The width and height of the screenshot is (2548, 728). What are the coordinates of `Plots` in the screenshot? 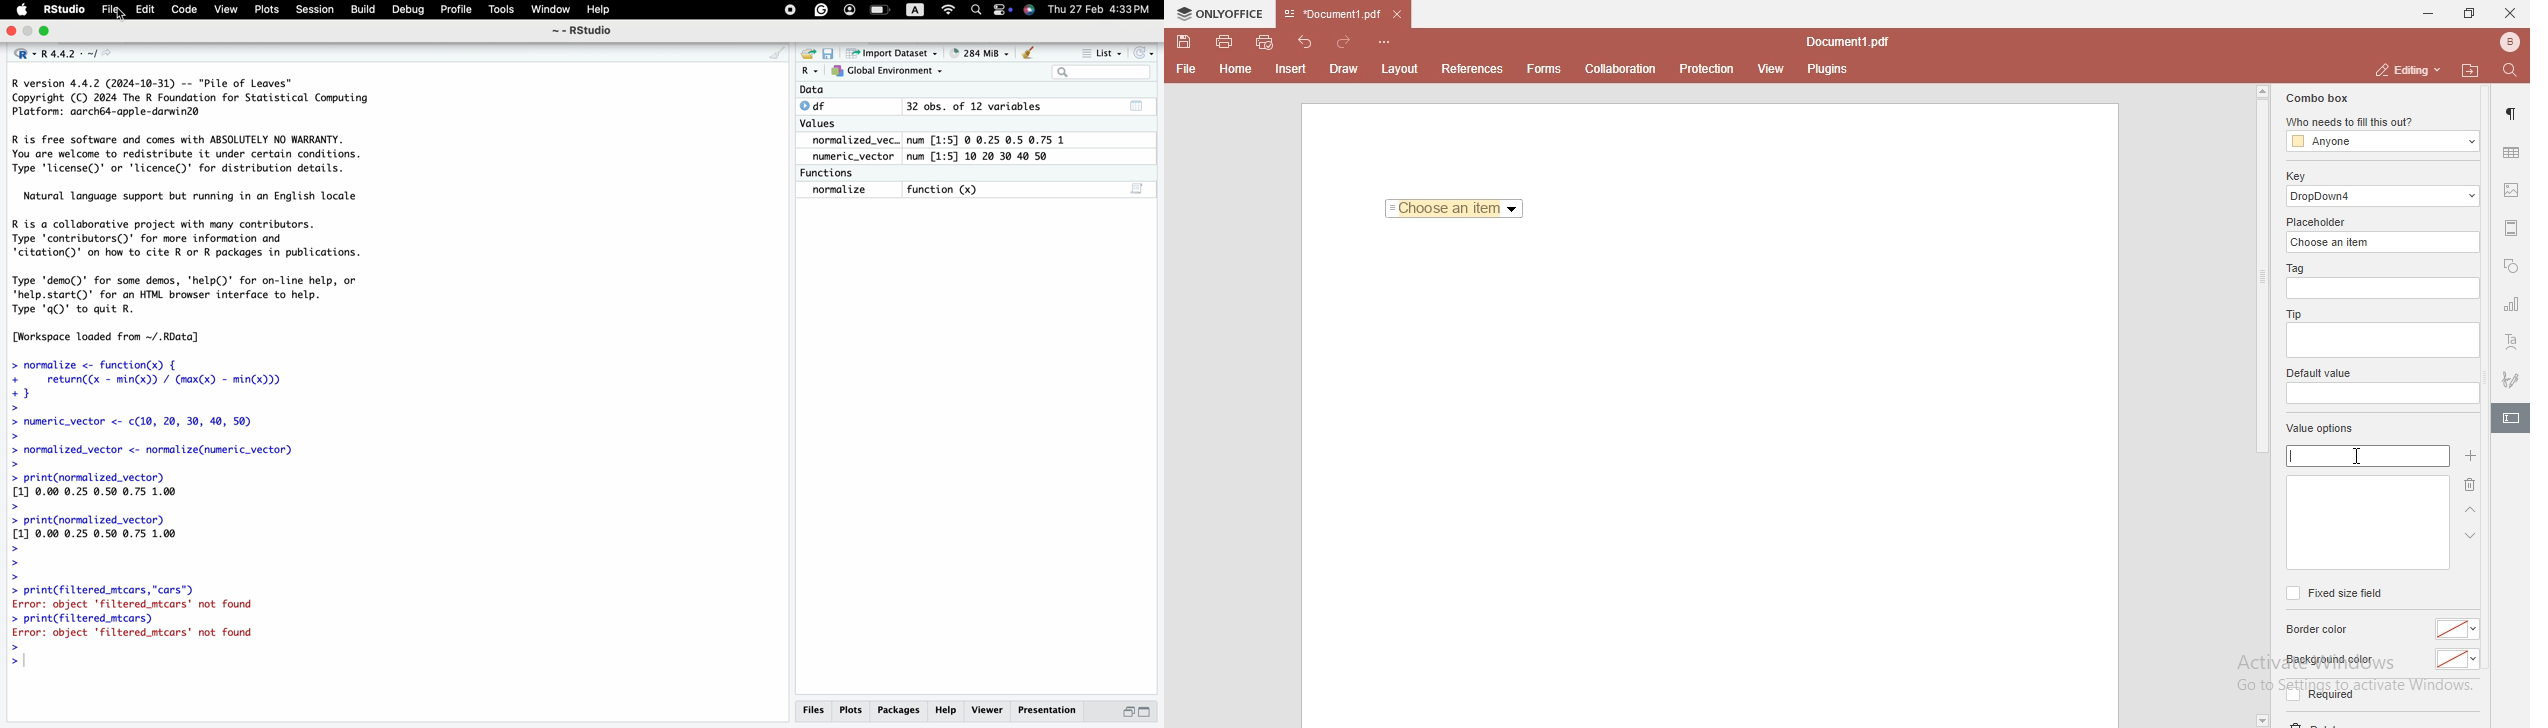 It's located at (854, 709).